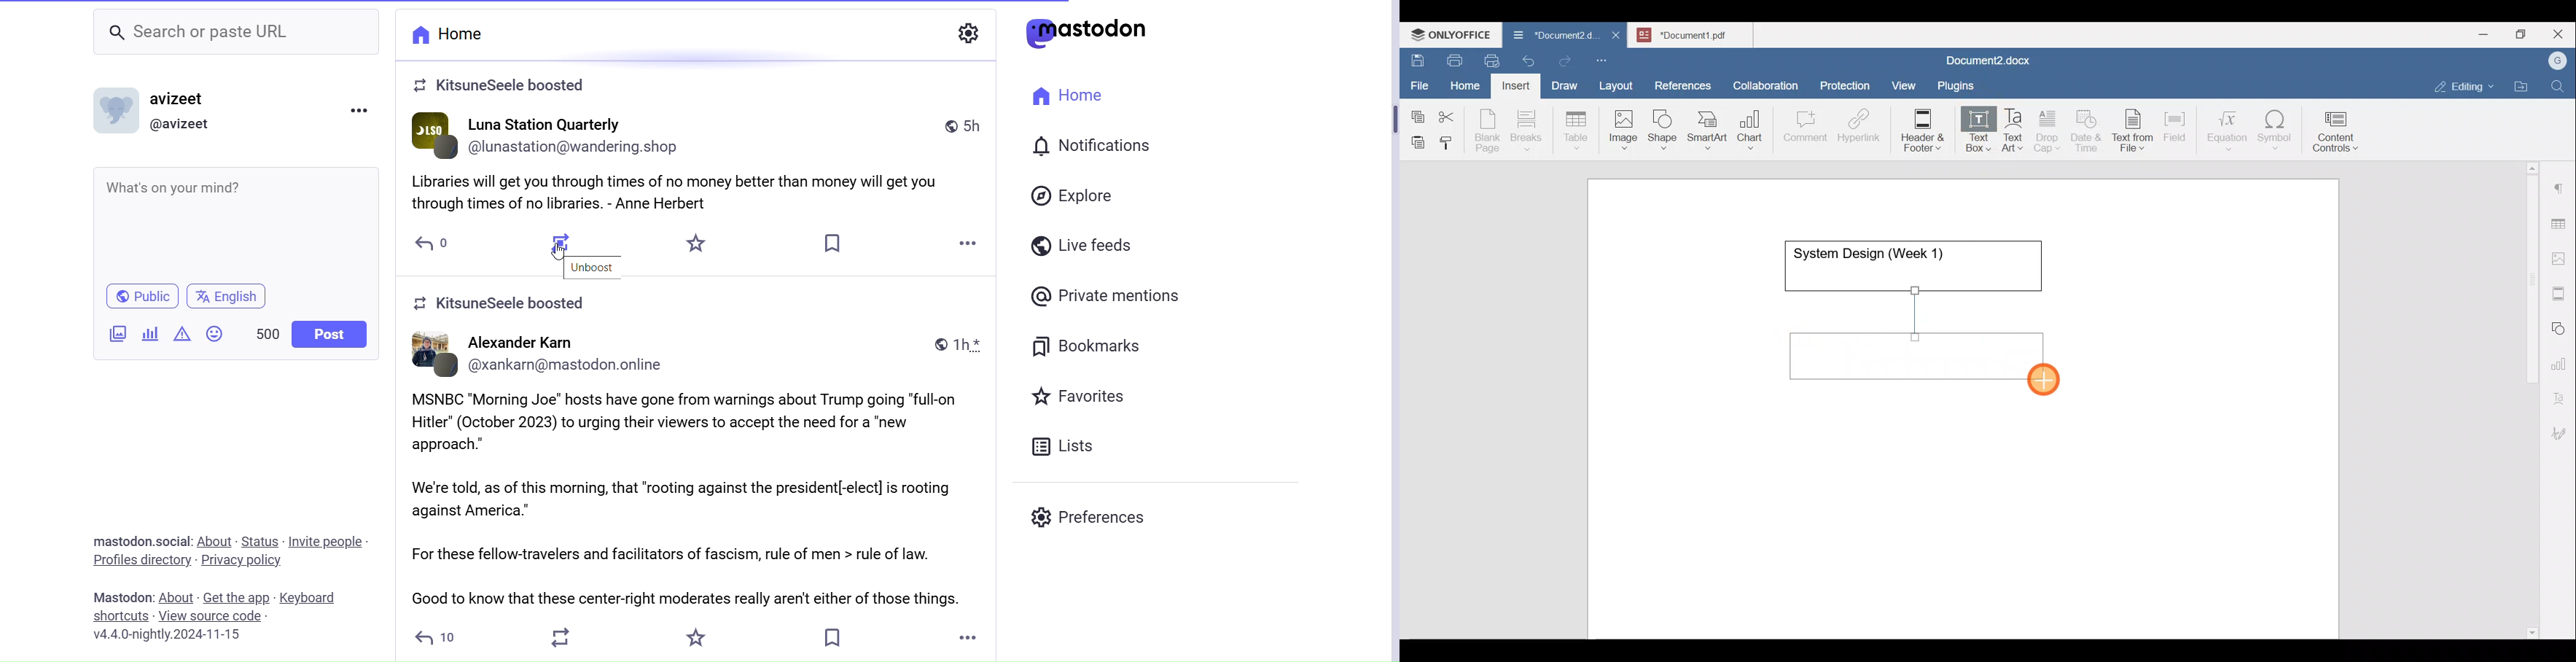 Image resolution: width=2576 pixels, height=672 pixels. What do you see at coordinates (246, 560) in the screenshot?
I see `Privacy Policy` at bounding box center [246, 560].